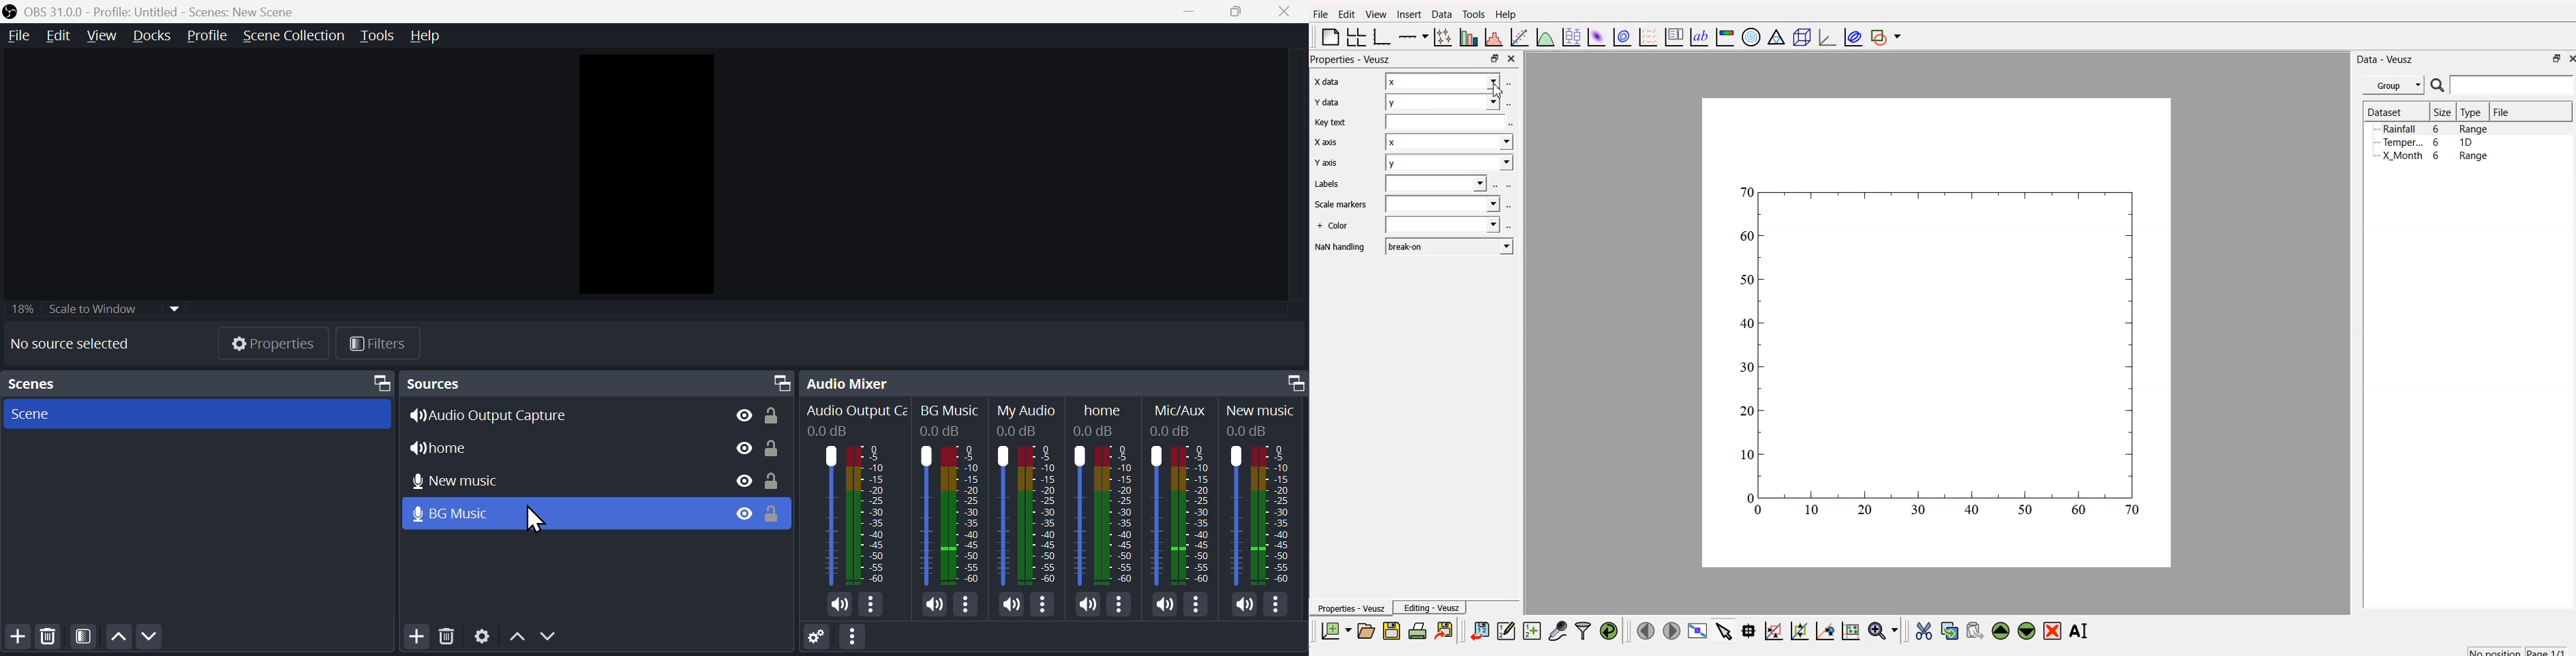  Describe the element at coordinates (153, 639) in the screenshot. I see `Down` at that location.